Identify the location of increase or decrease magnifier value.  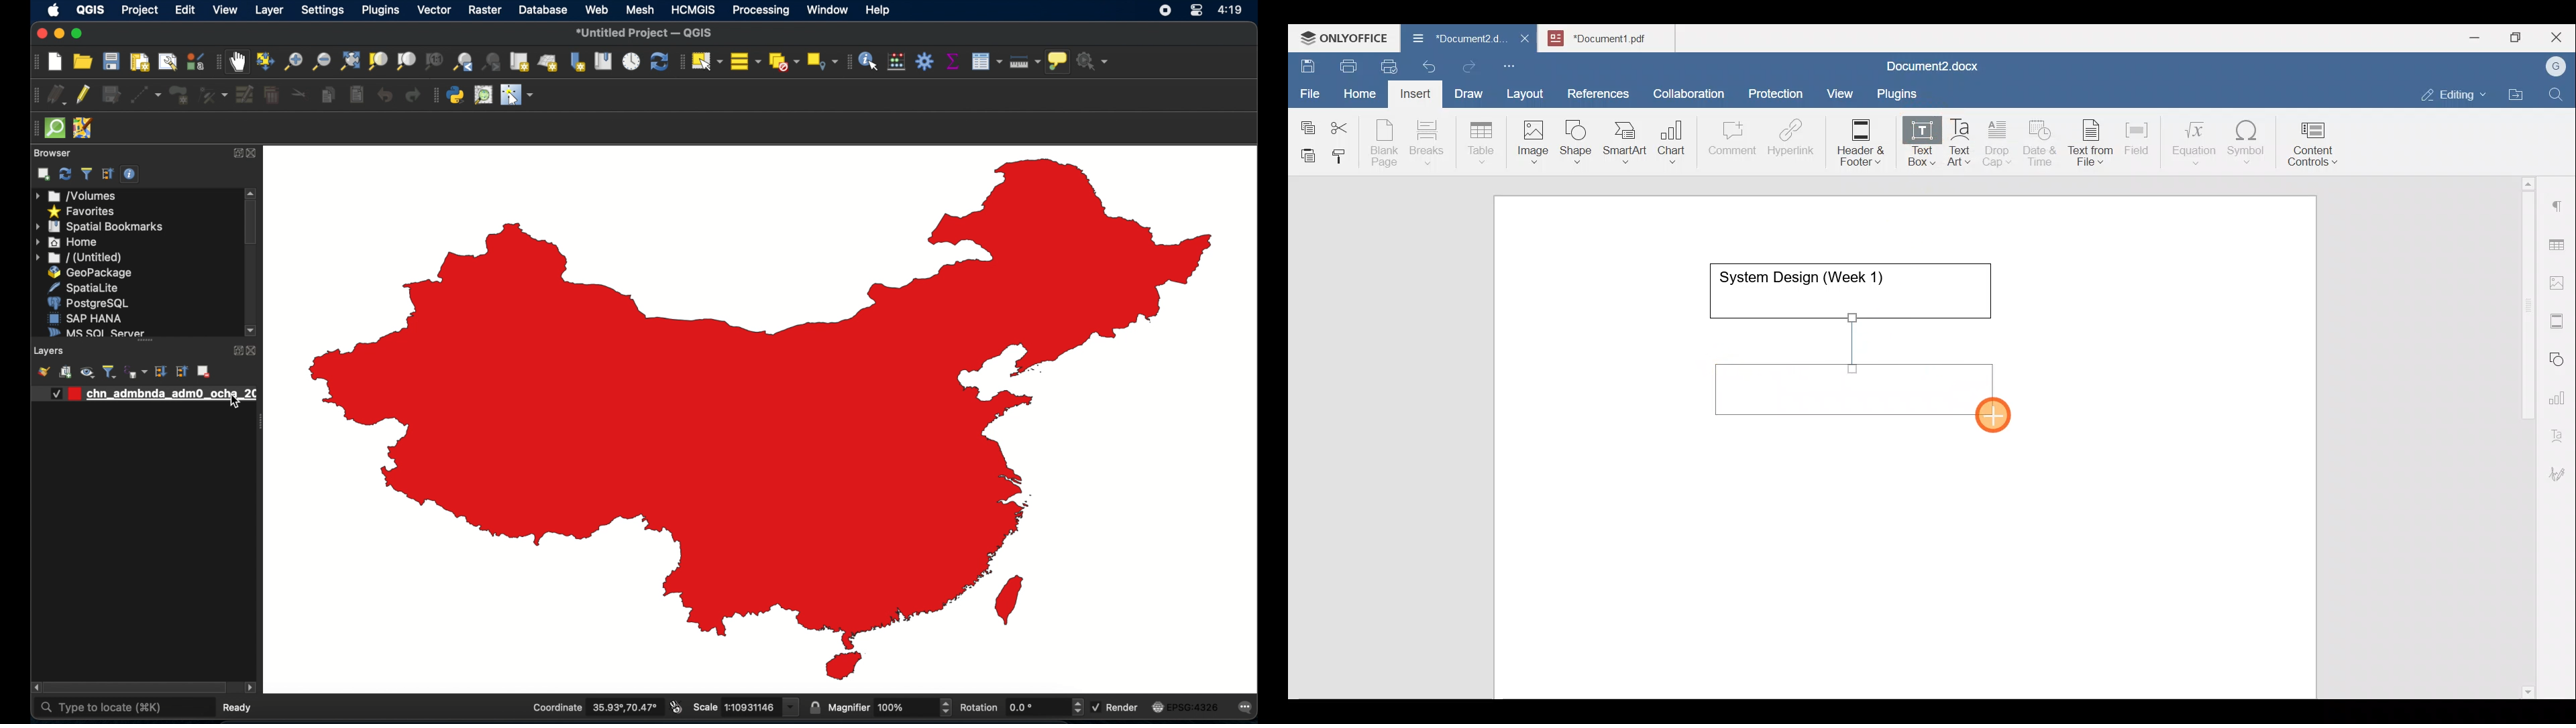
(946, 707).